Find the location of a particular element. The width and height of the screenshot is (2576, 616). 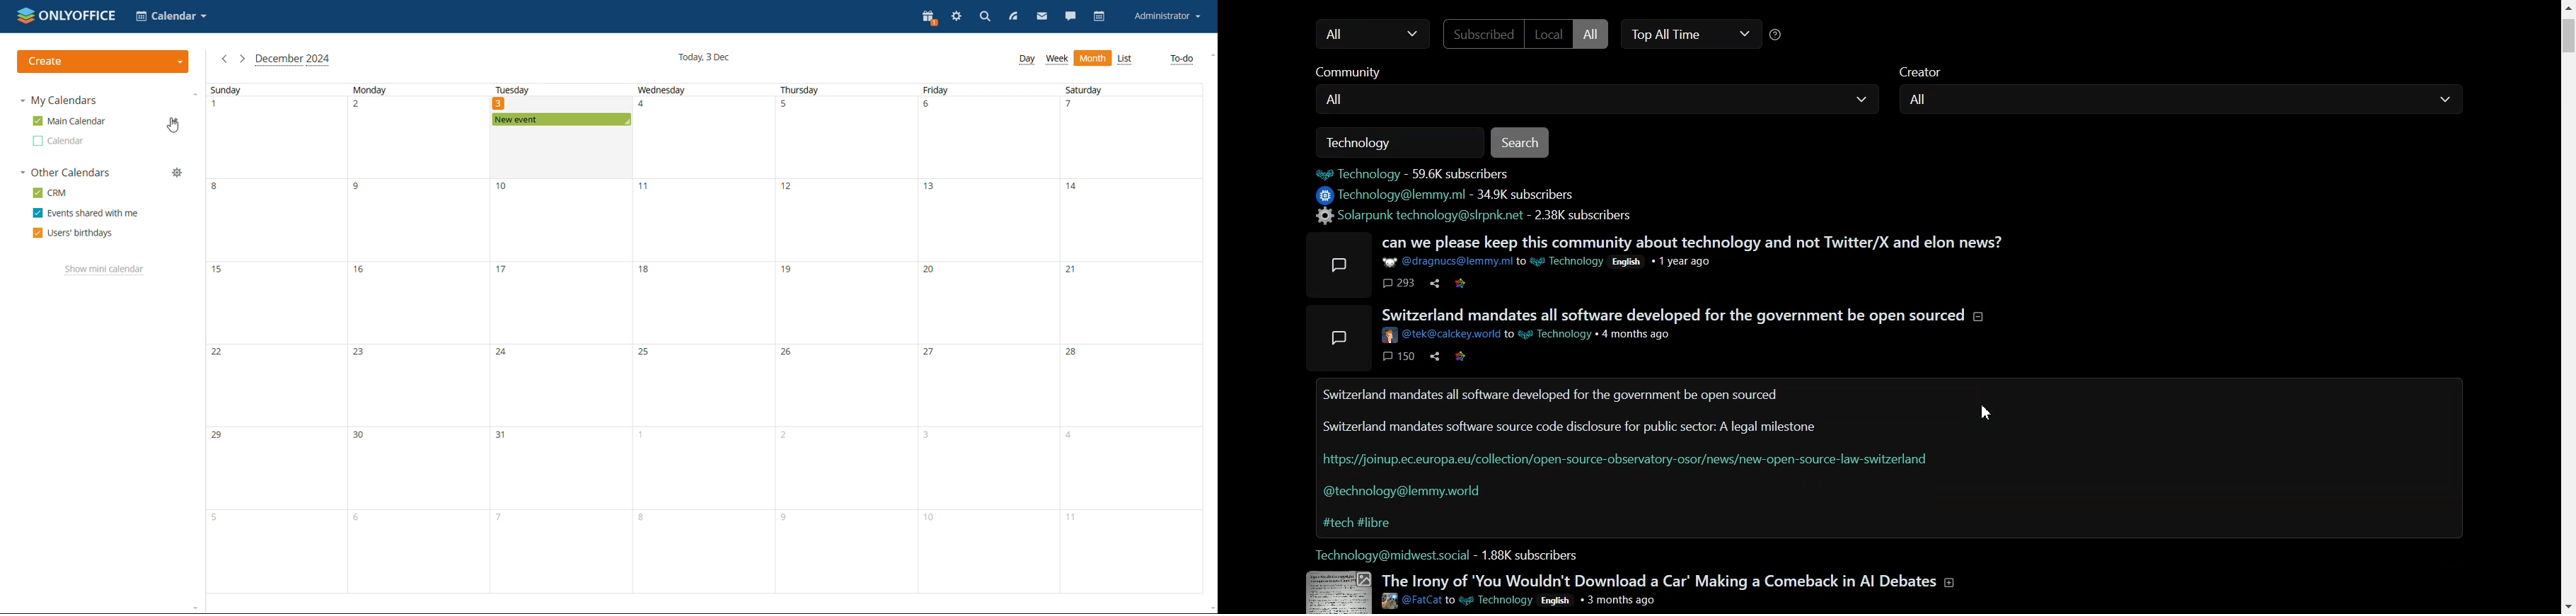

date is located at coordinates (846, 304).